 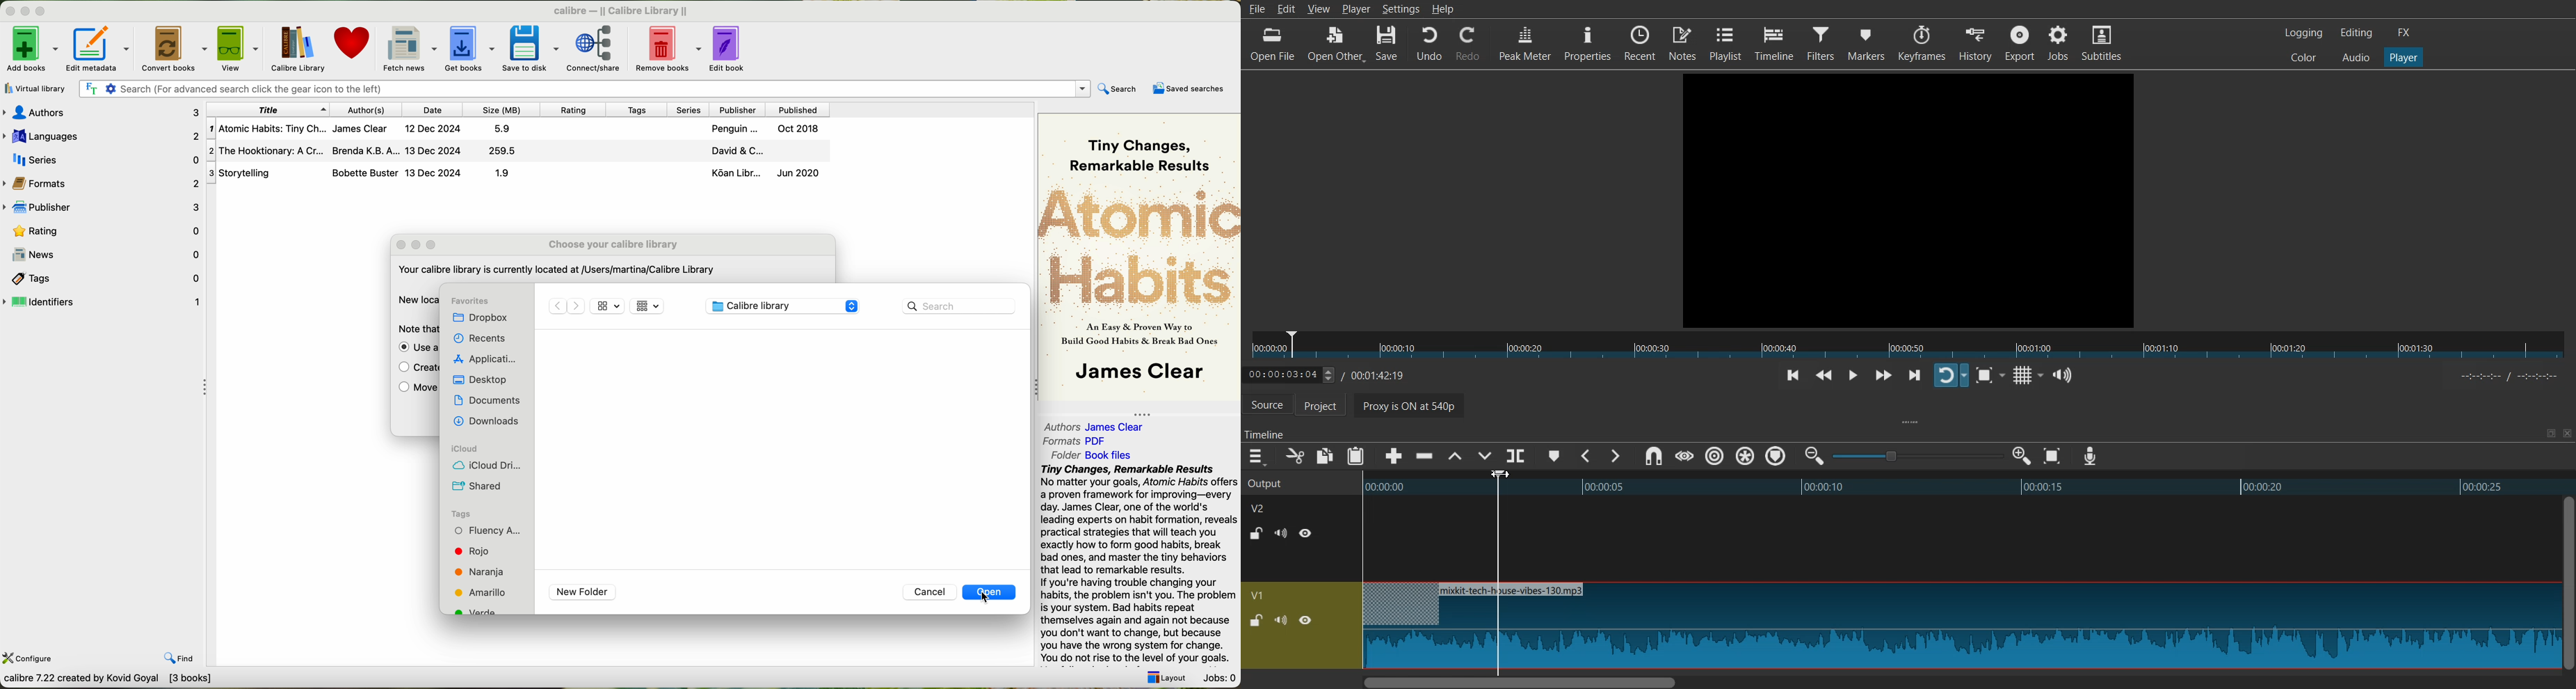 I want to click on desktop, so click(x=489, y=381).